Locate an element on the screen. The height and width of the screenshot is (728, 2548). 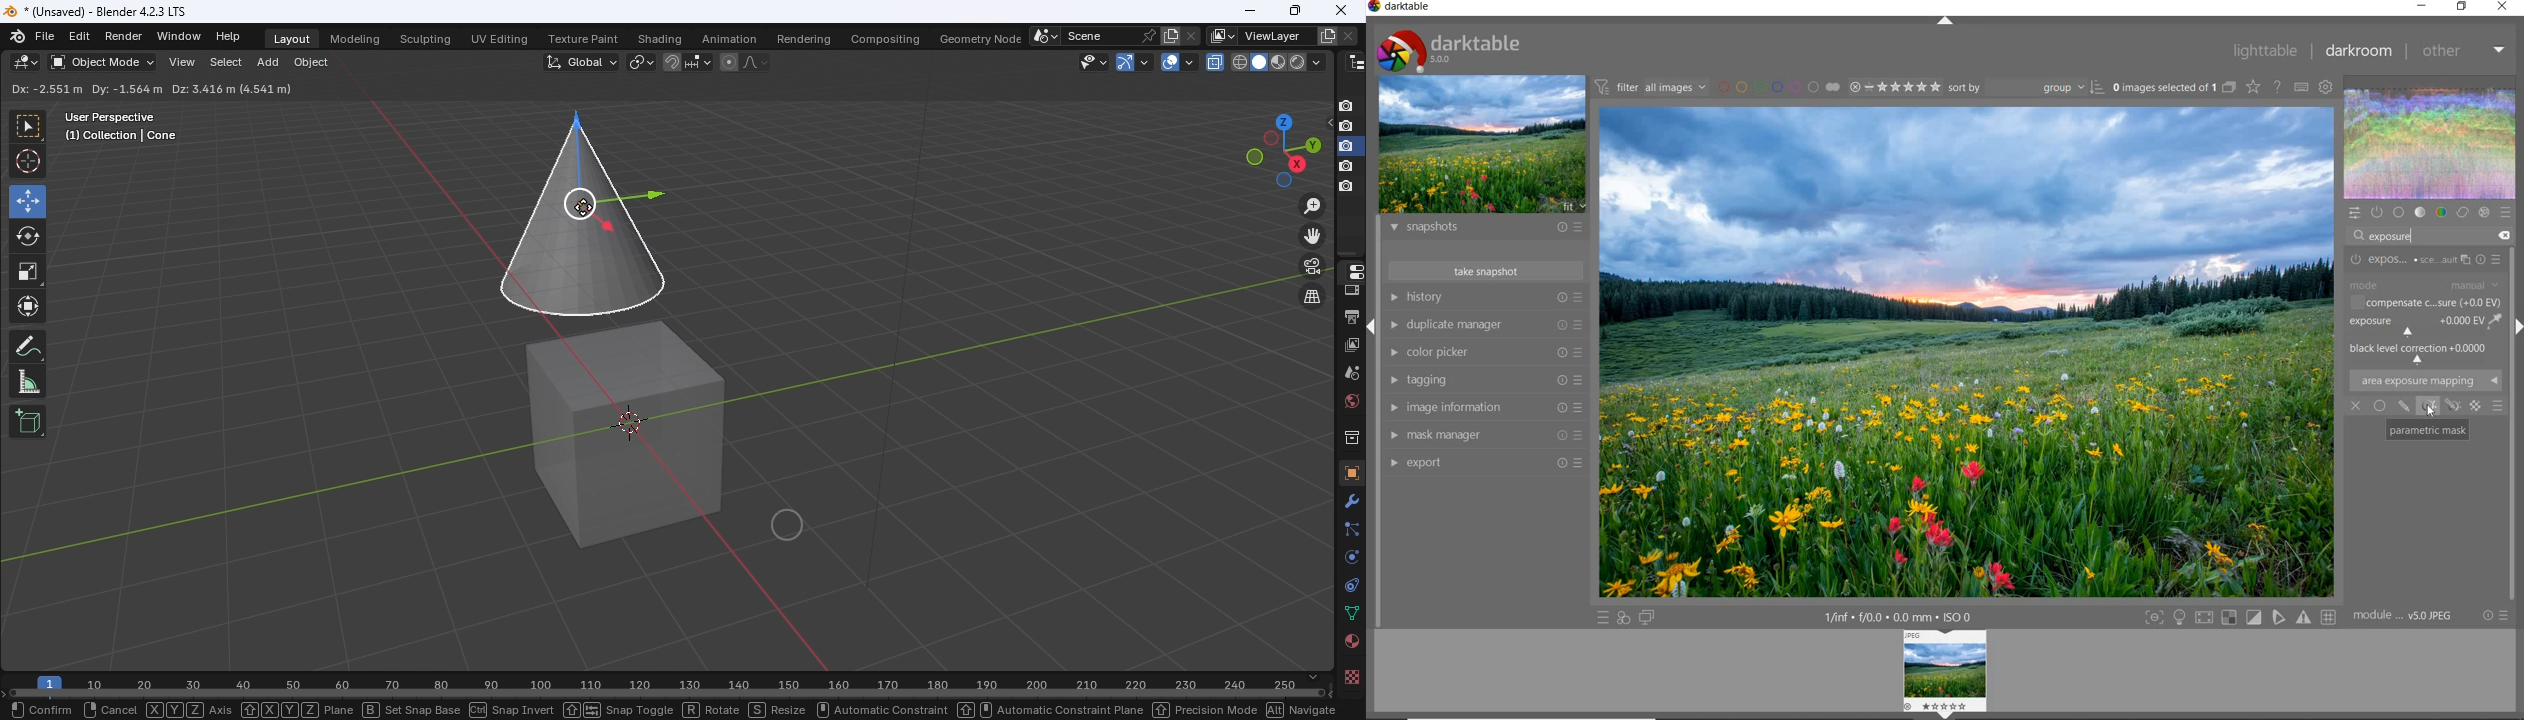
selected image is located at coordinates (1967, 352).